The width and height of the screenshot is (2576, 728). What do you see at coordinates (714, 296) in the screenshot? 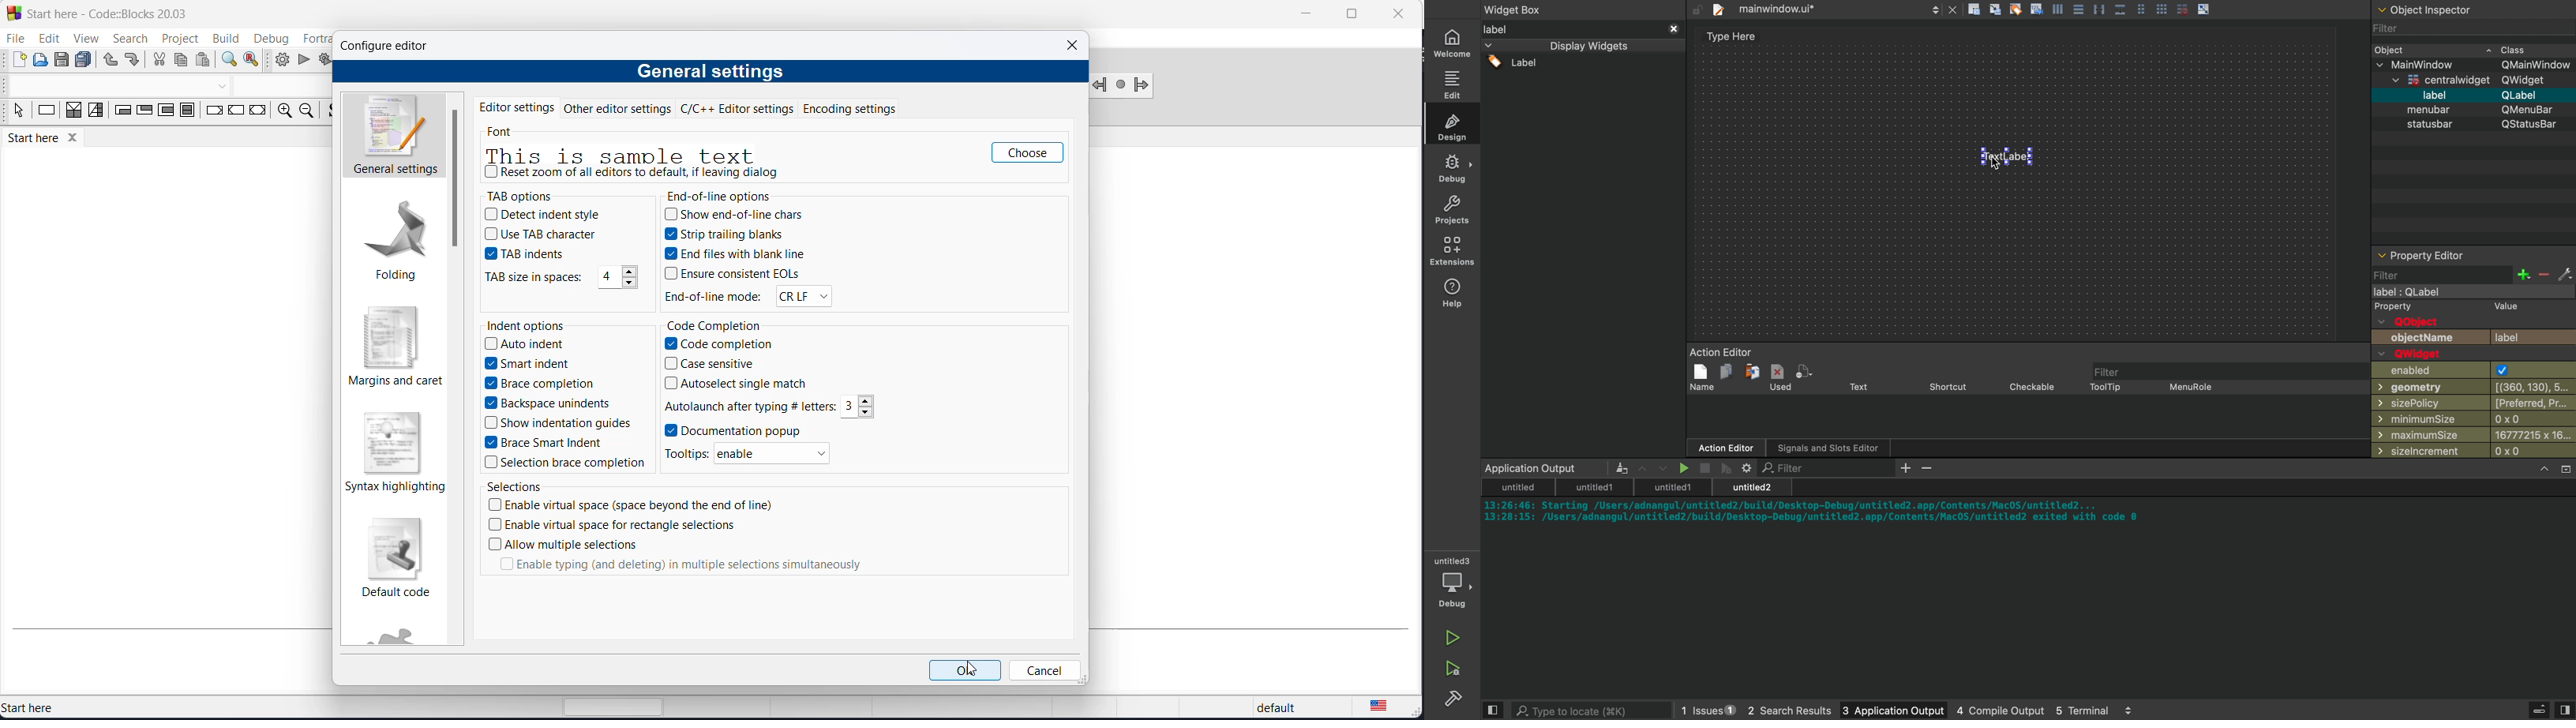
I see `end of line mode` at bounding box center [714, 296].